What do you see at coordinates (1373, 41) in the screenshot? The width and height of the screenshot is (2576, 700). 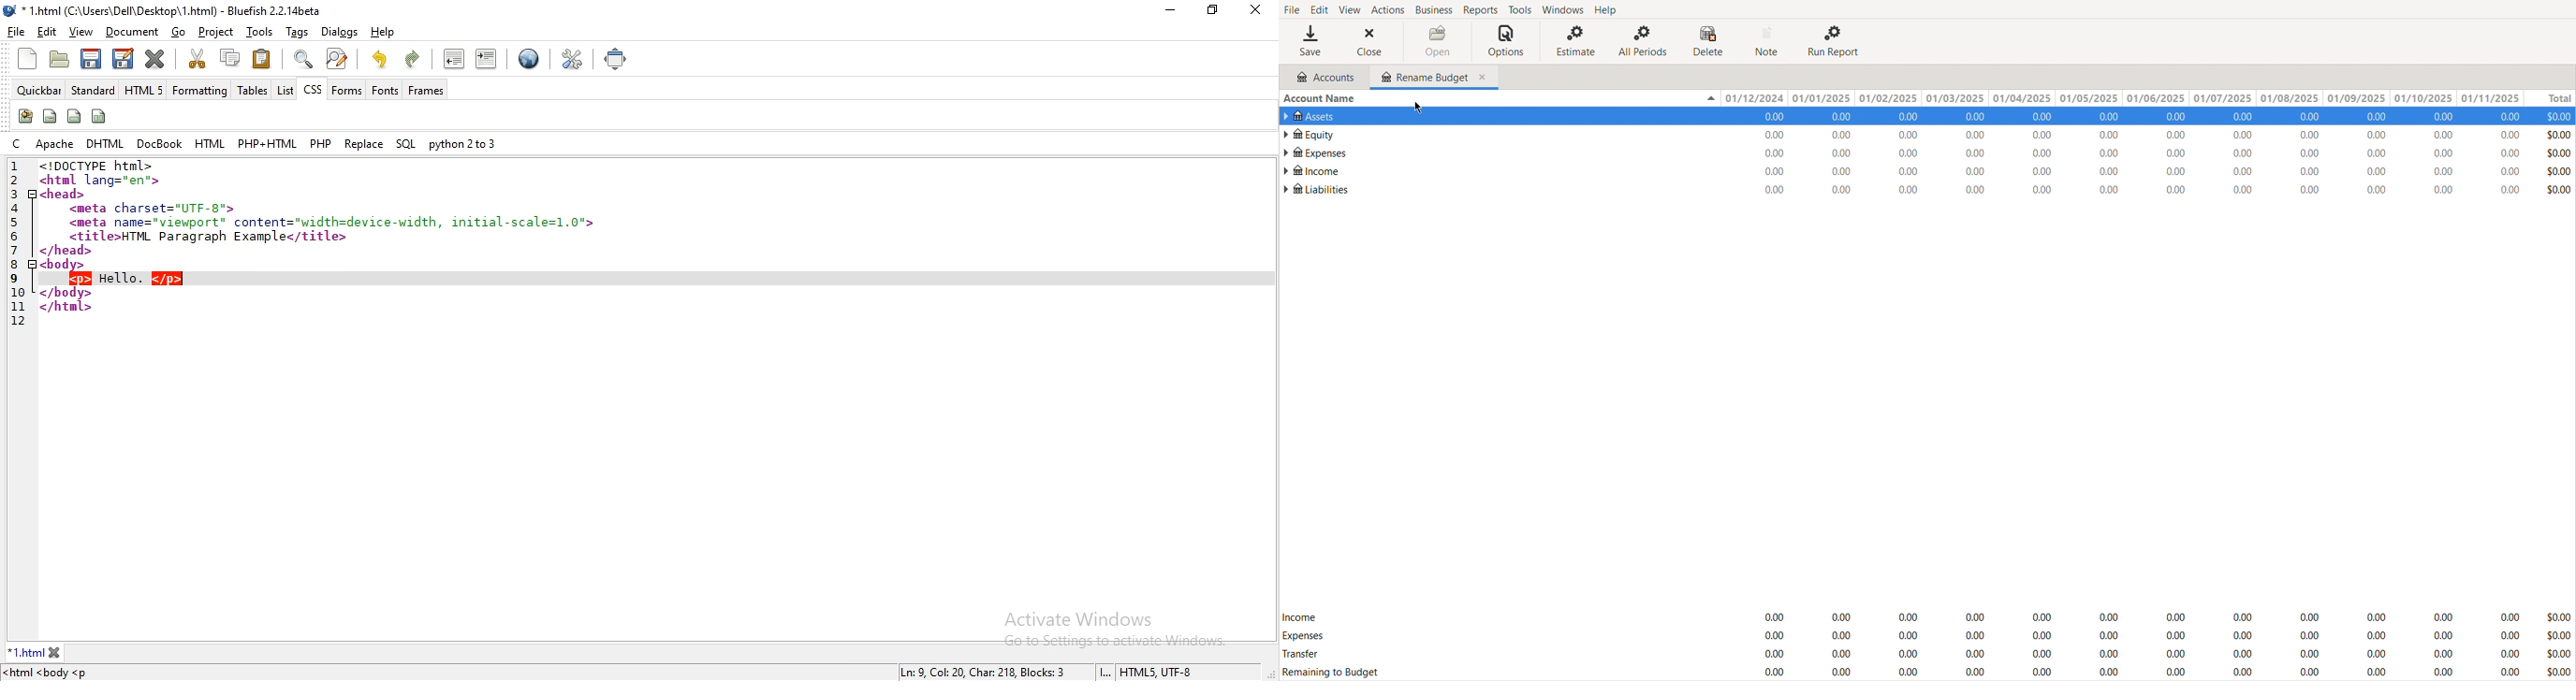 I see `Close` at bounding box center [1373, 41].